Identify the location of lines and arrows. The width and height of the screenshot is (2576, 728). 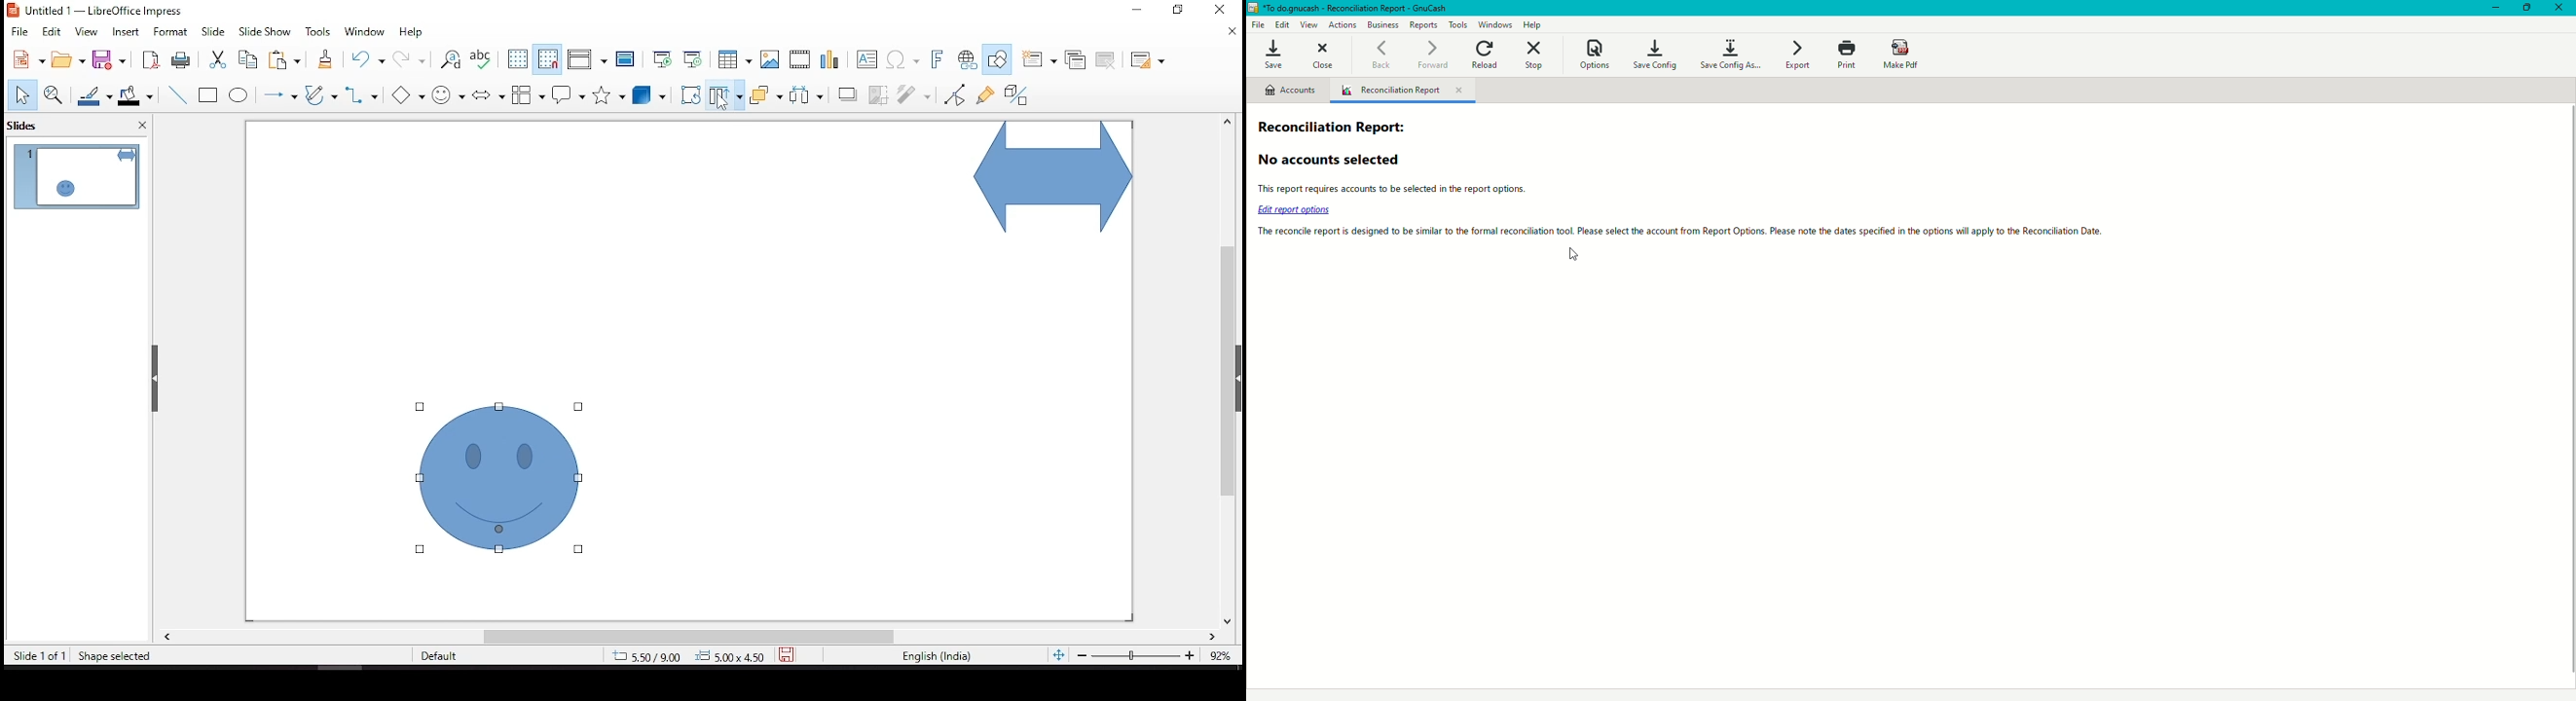
(279, 94).